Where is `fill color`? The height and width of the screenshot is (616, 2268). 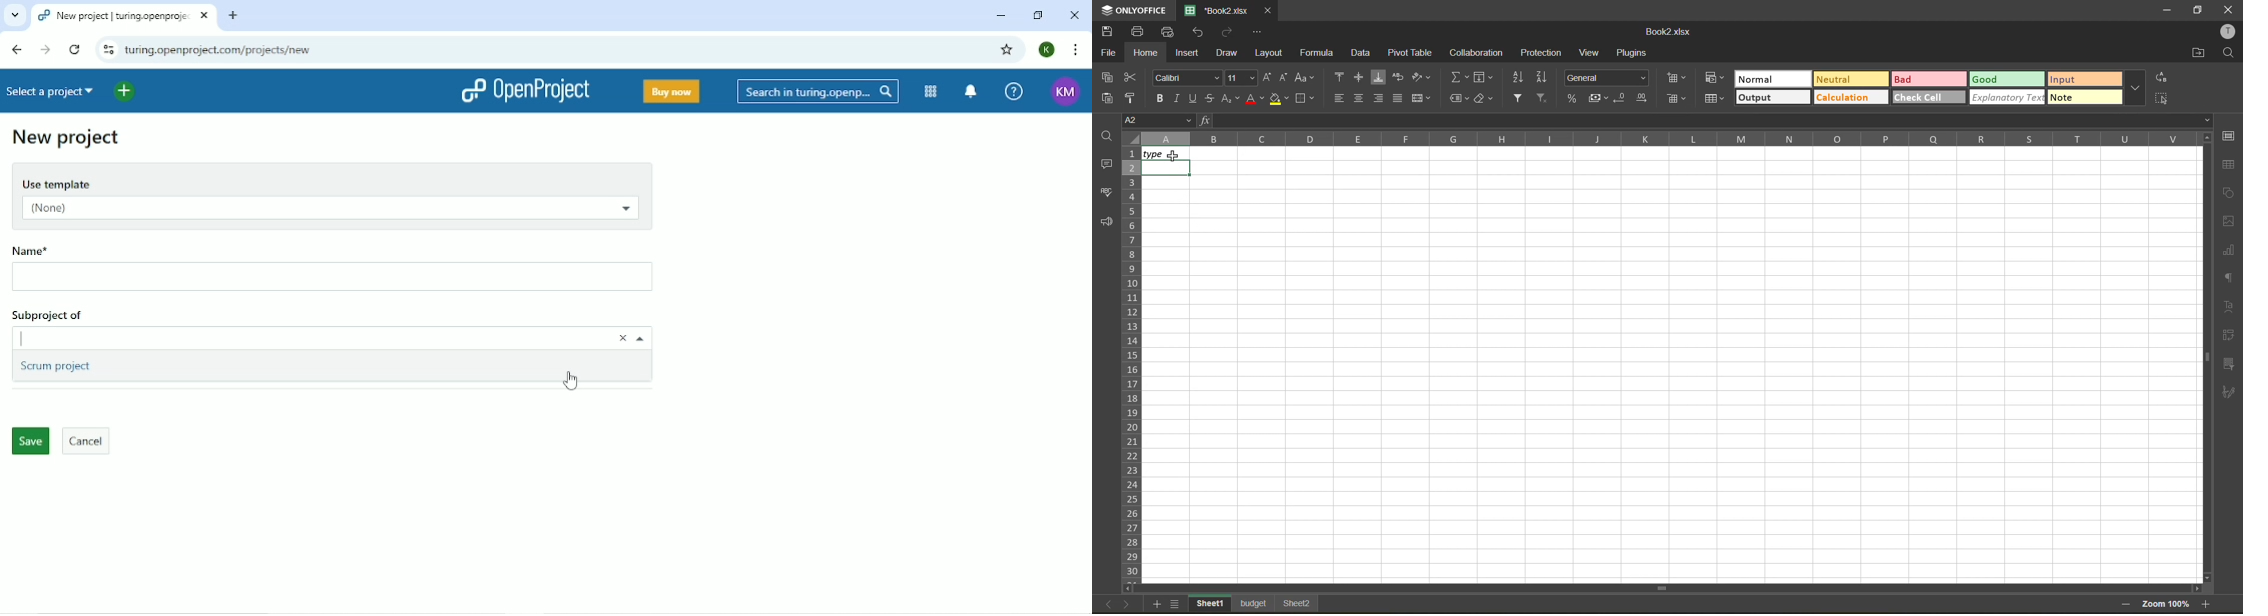
fill color is located at coordinates (1278, 100).